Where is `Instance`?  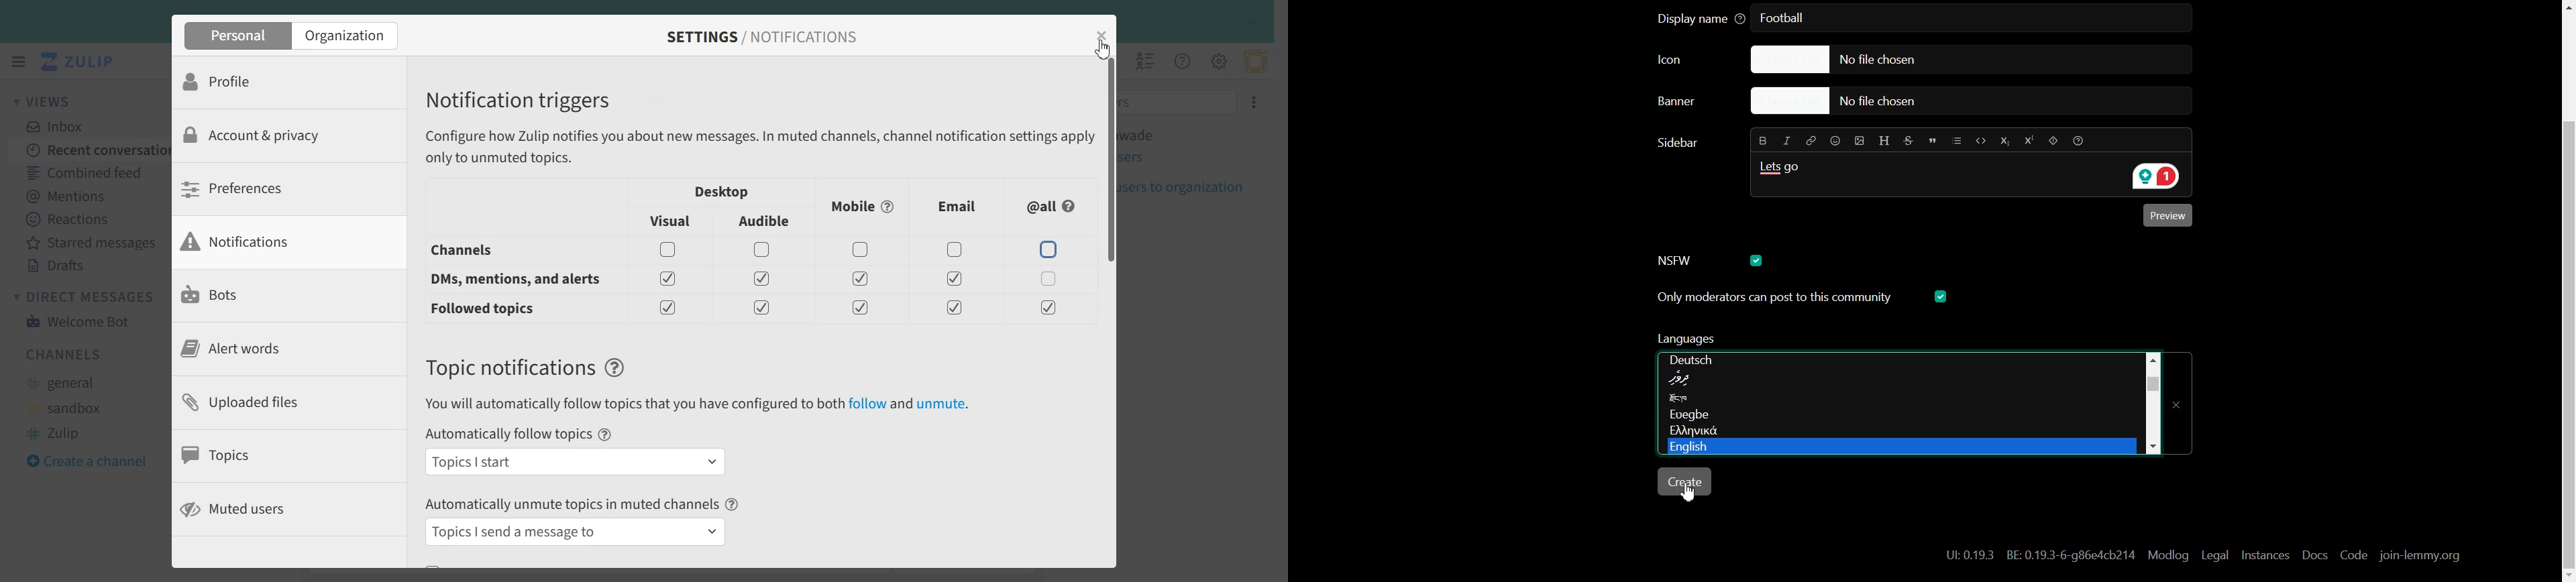
Instance is located at coordinates (2265, 555).